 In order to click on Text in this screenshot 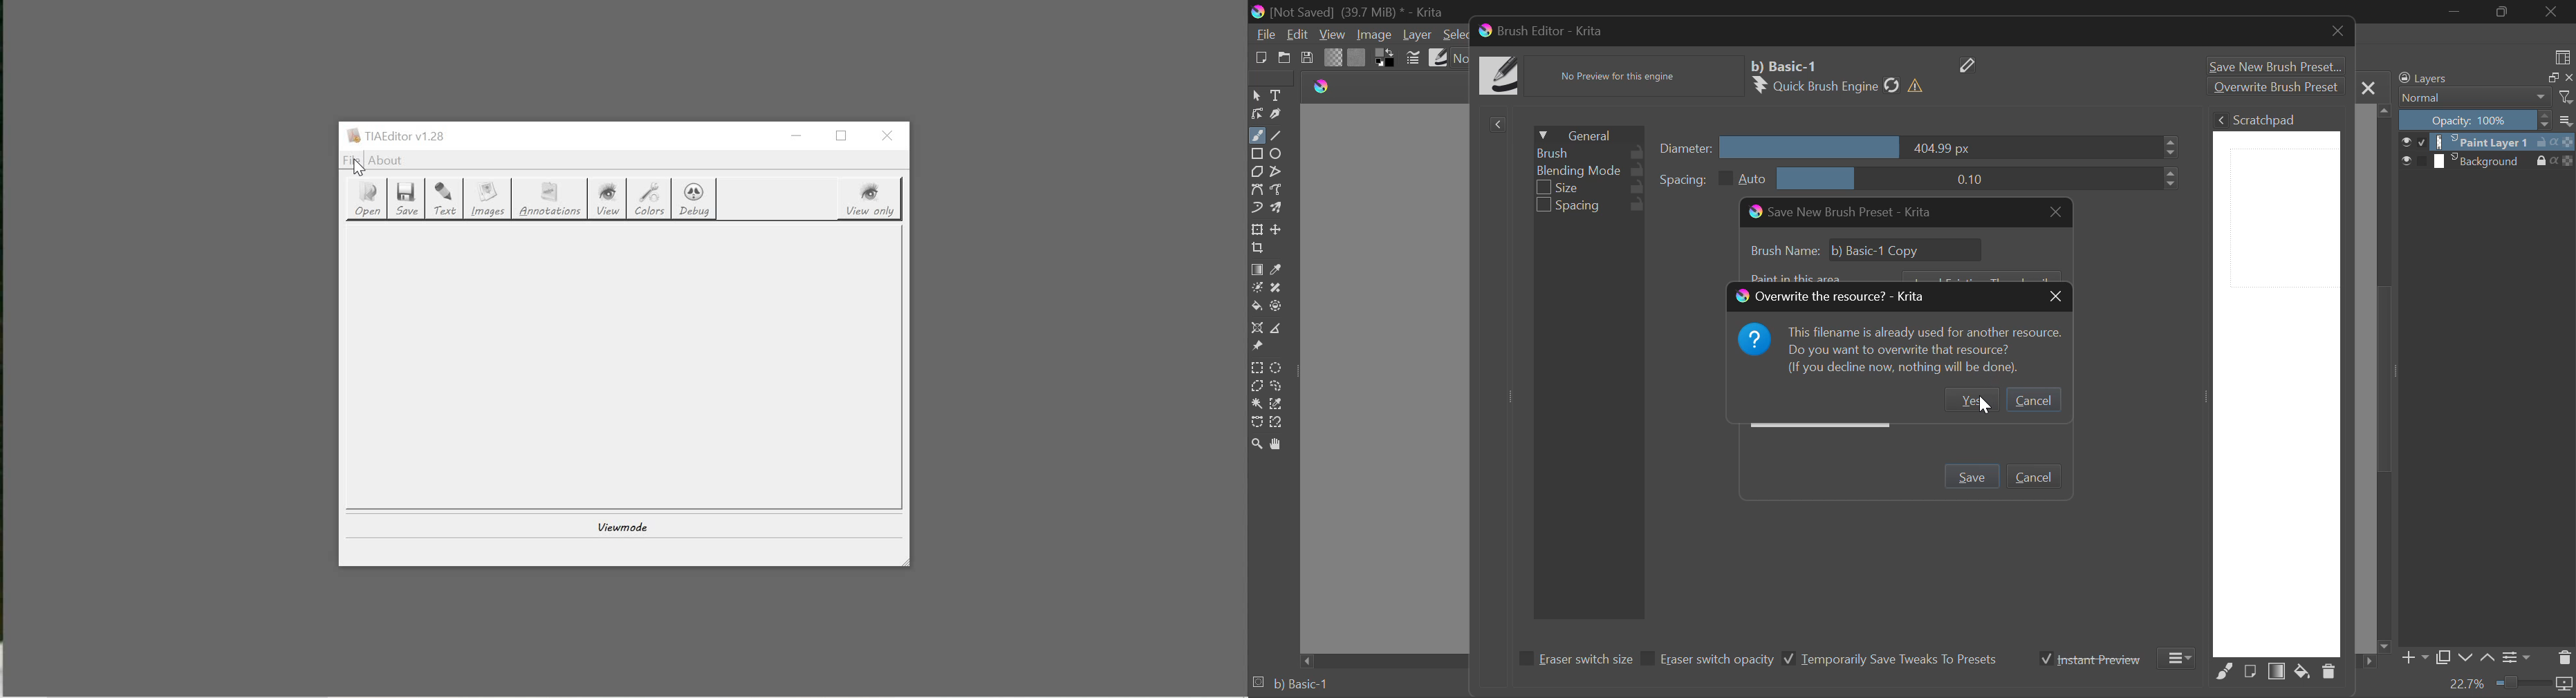, I will do `click(1276, 96)`.